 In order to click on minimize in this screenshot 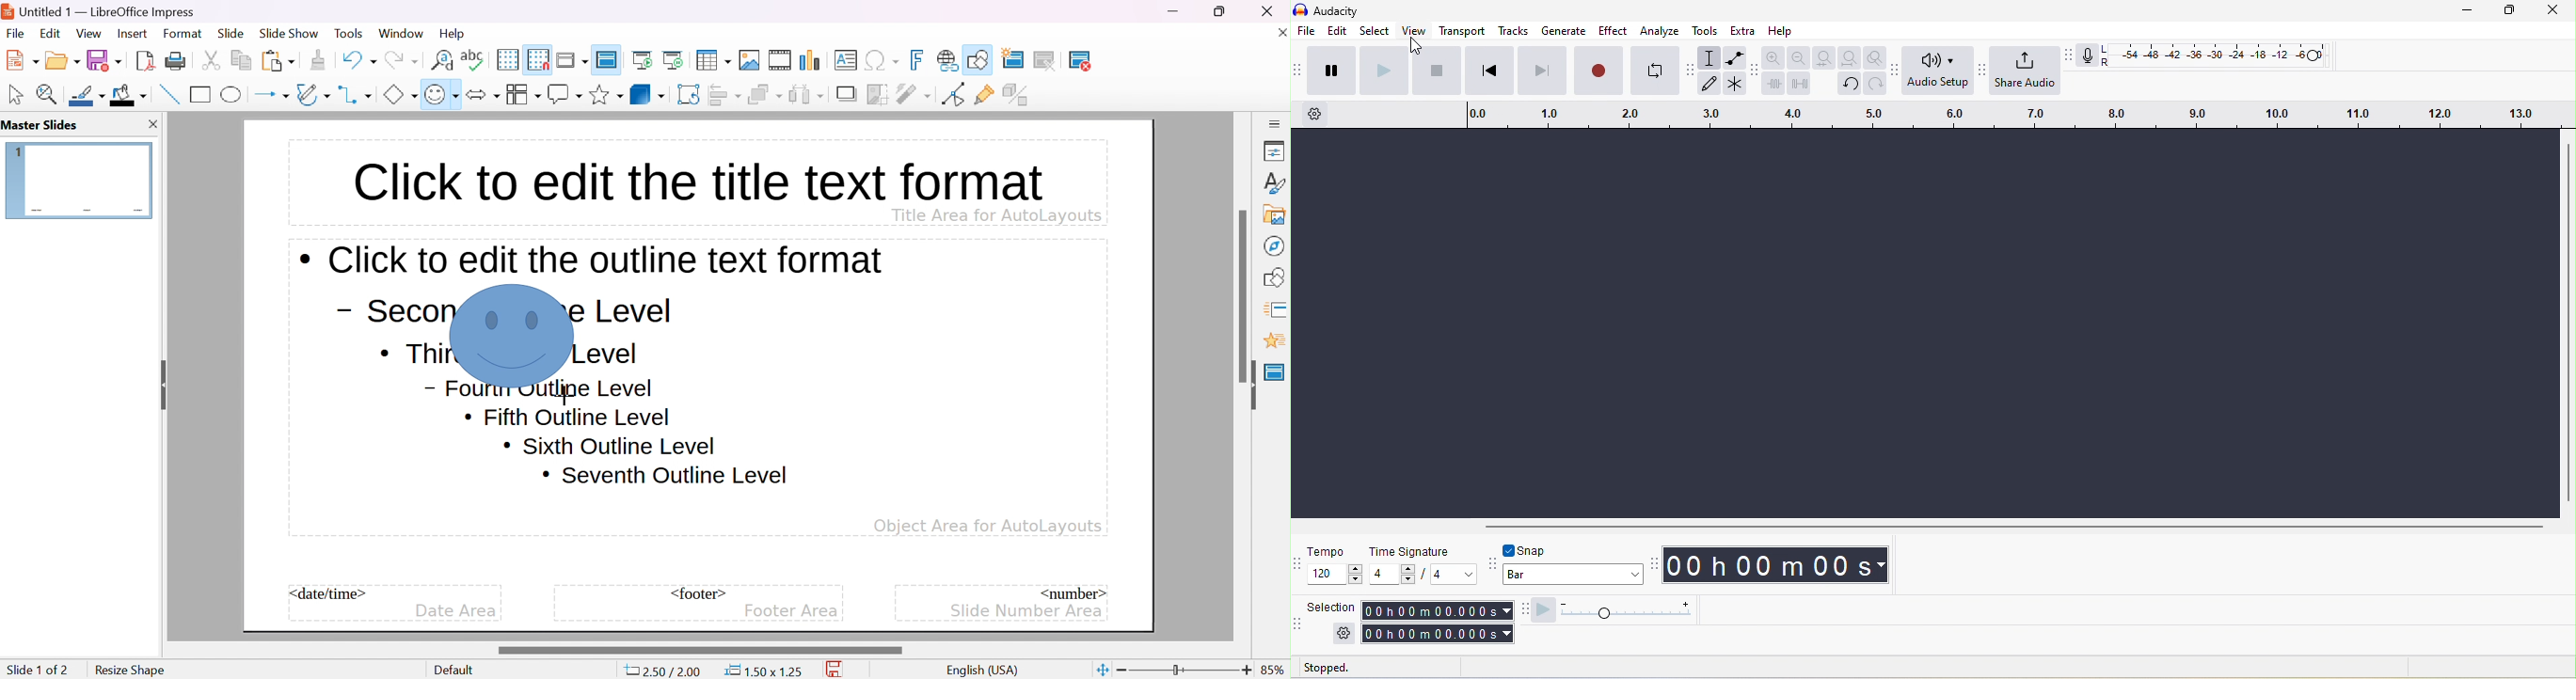, I will do `click(1175, 11)`.